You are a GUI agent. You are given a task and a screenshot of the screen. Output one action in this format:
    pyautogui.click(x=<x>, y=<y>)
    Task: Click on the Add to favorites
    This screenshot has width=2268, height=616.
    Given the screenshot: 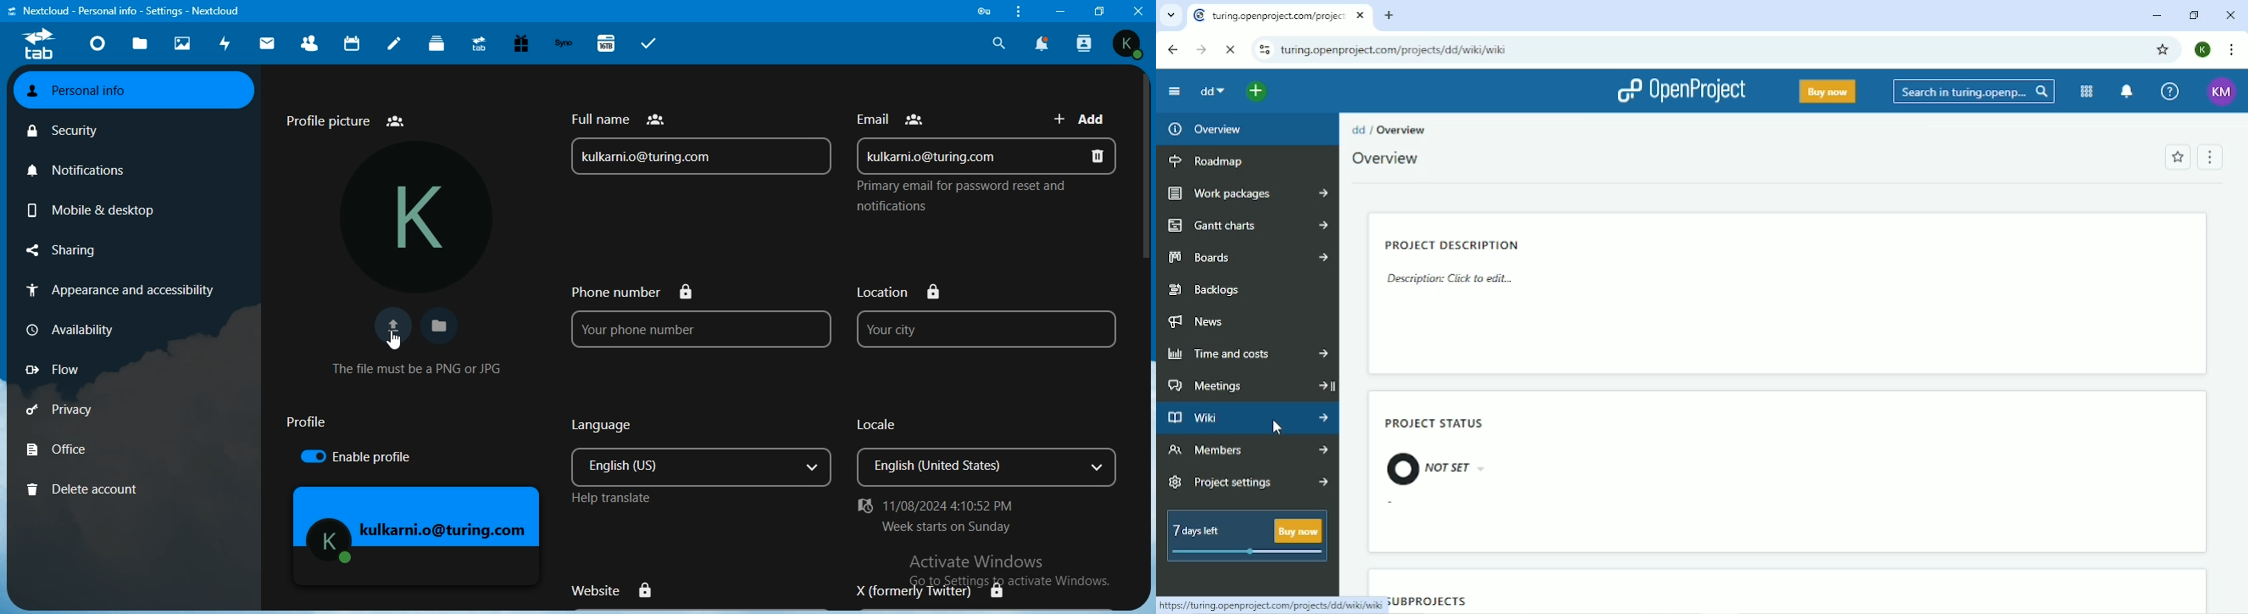 What is the action you would take?
    pyautogui.click(x=2177, y=159)
    